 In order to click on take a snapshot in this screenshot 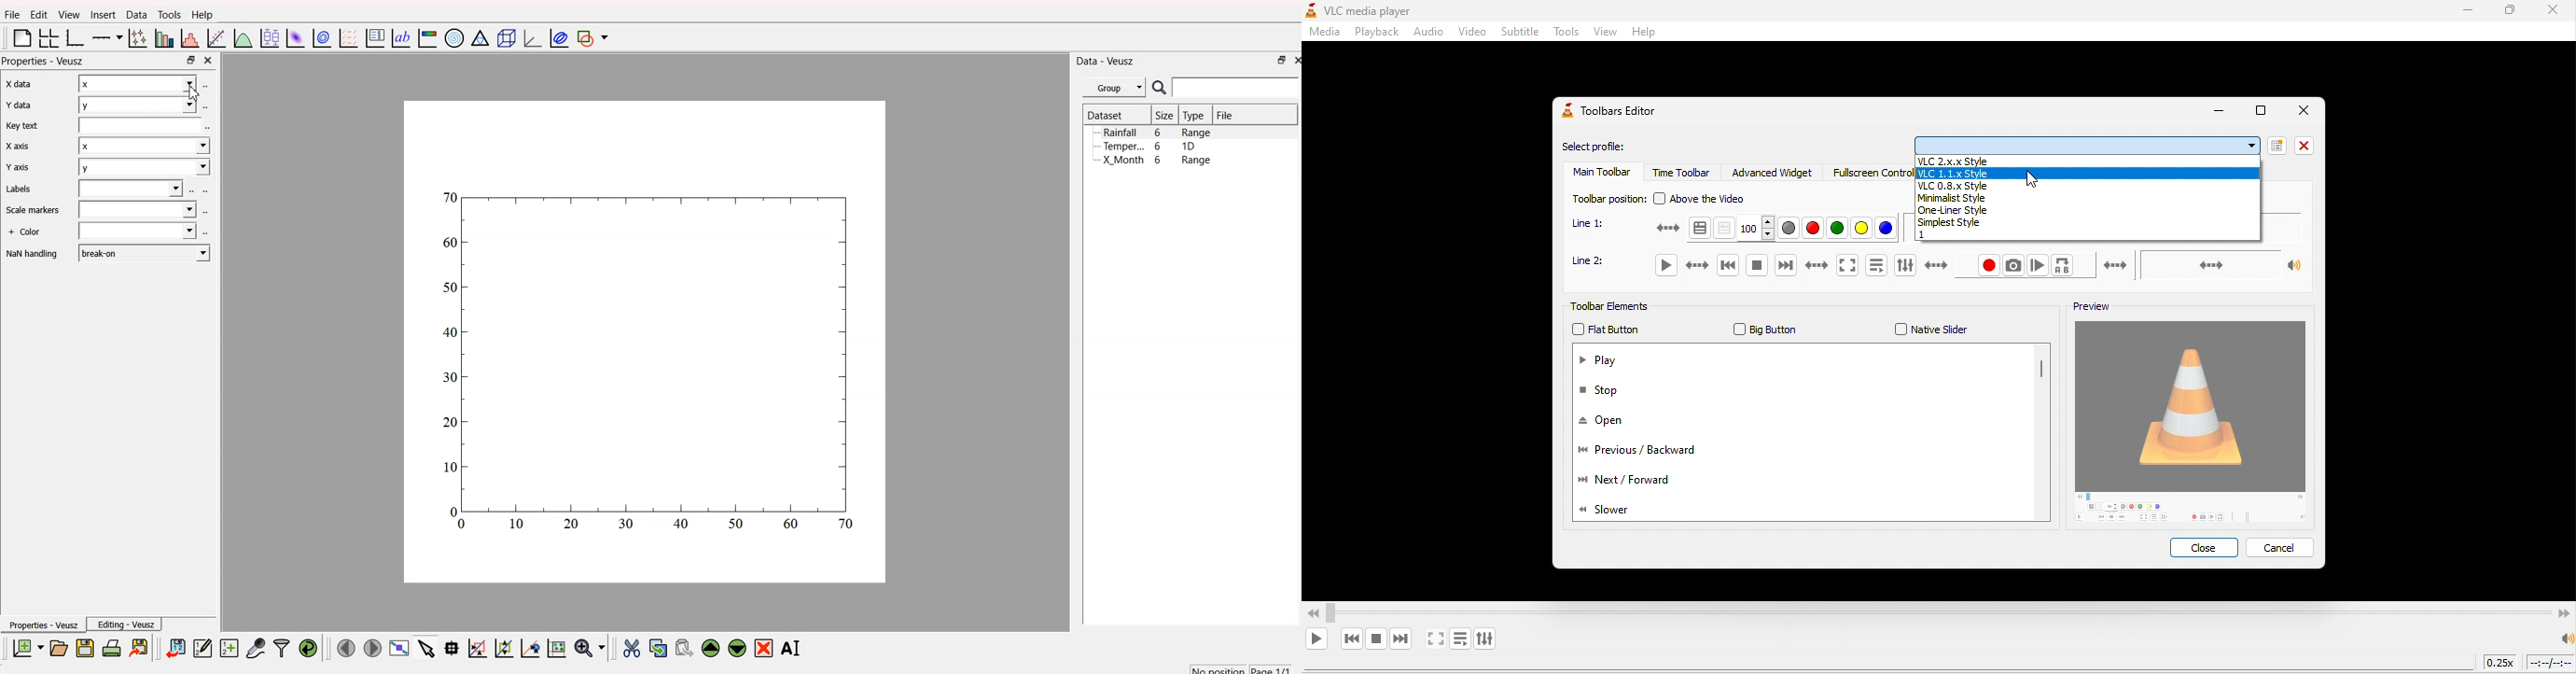, I will do `click(2015, 266)`.